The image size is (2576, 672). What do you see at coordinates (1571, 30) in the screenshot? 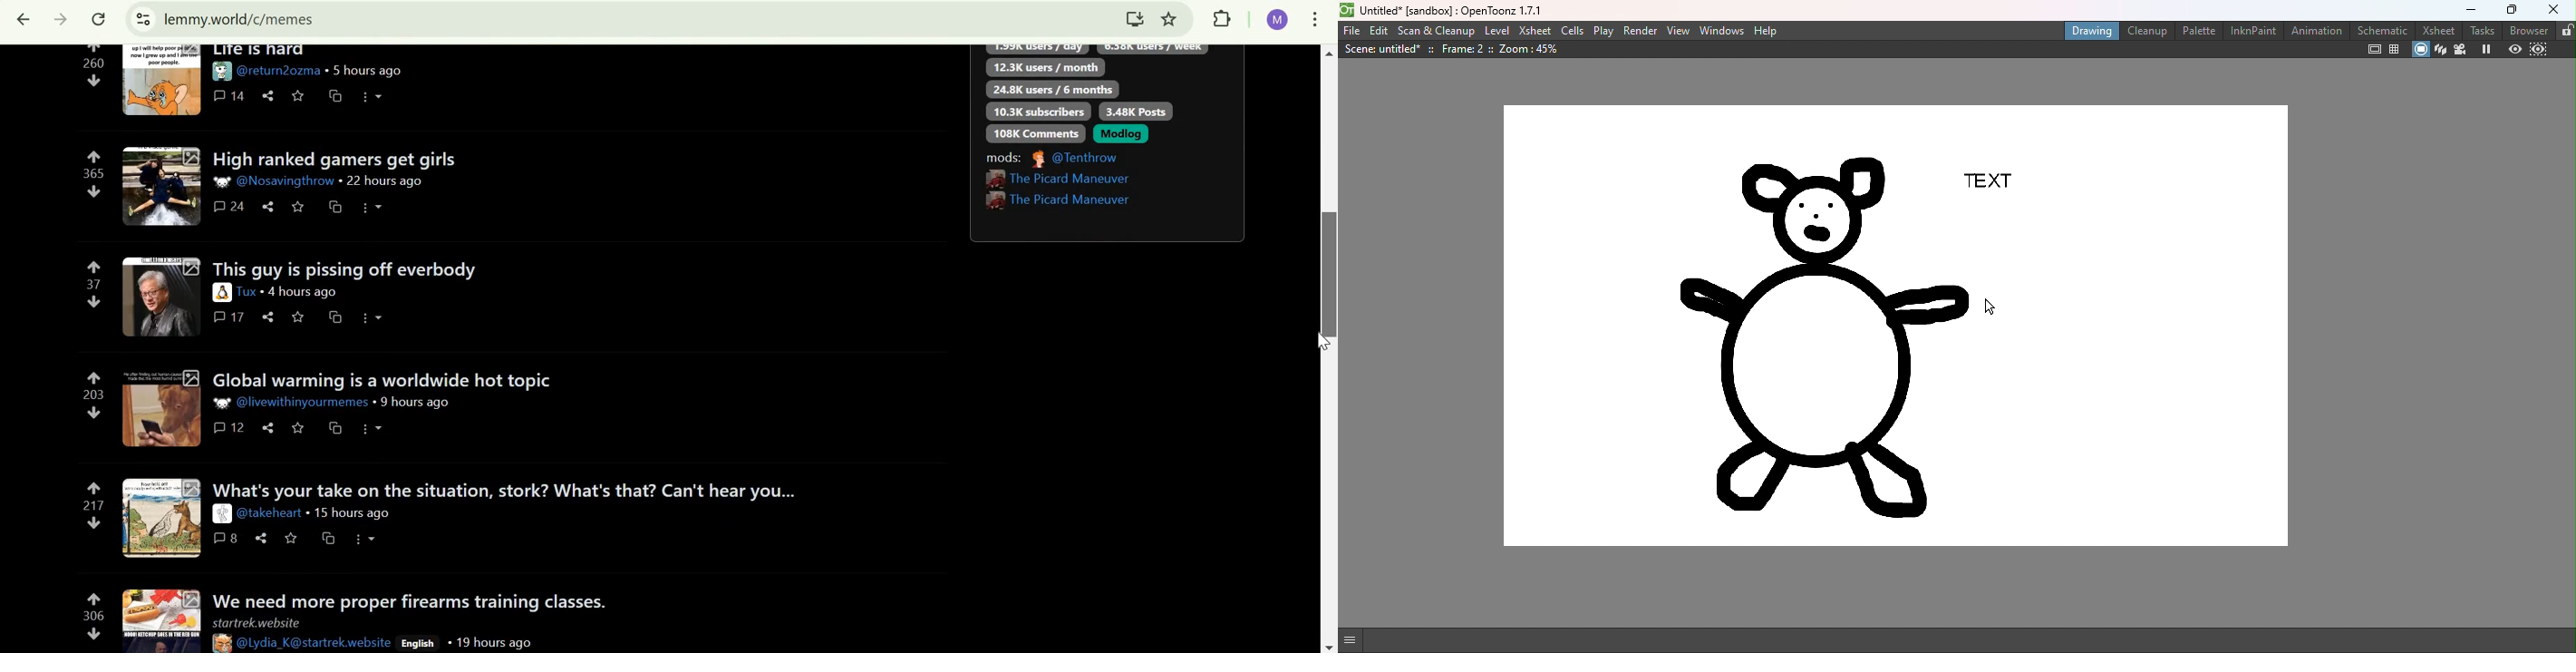
I see `Cells` at bounding box center [1571, 30].